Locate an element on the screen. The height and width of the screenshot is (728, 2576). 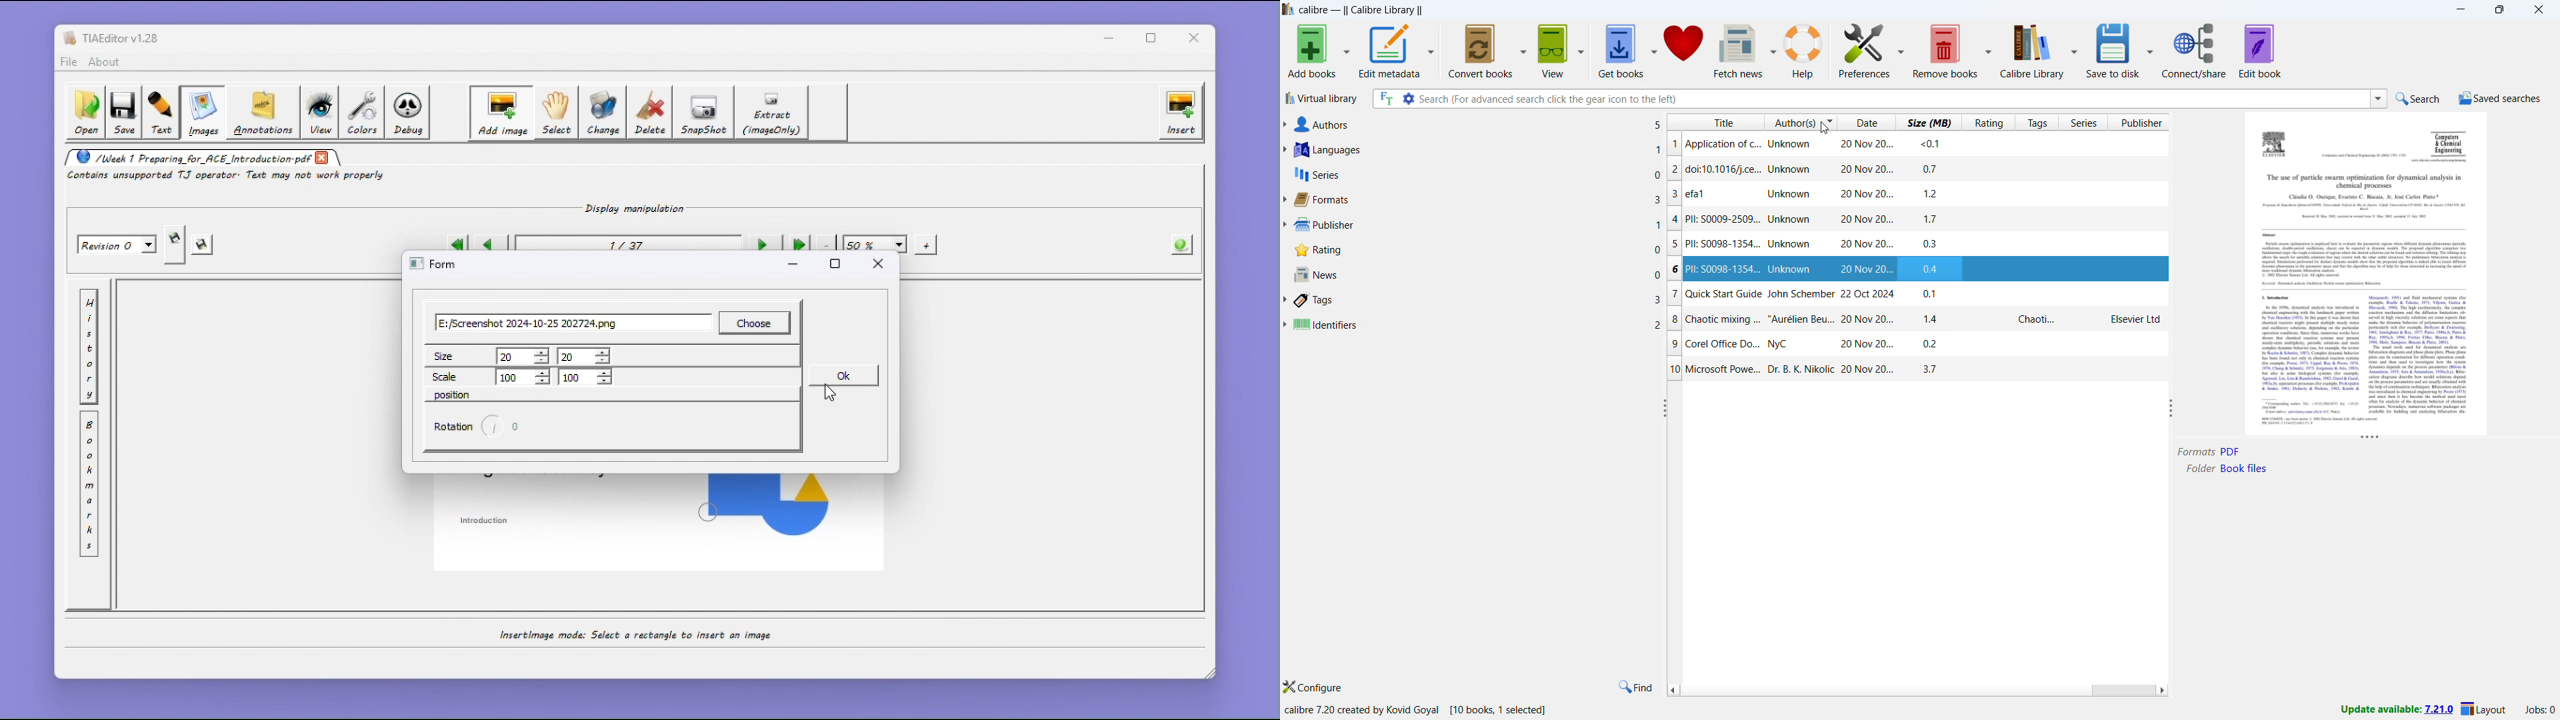
identifiers is located at coordinates (1477, 326).